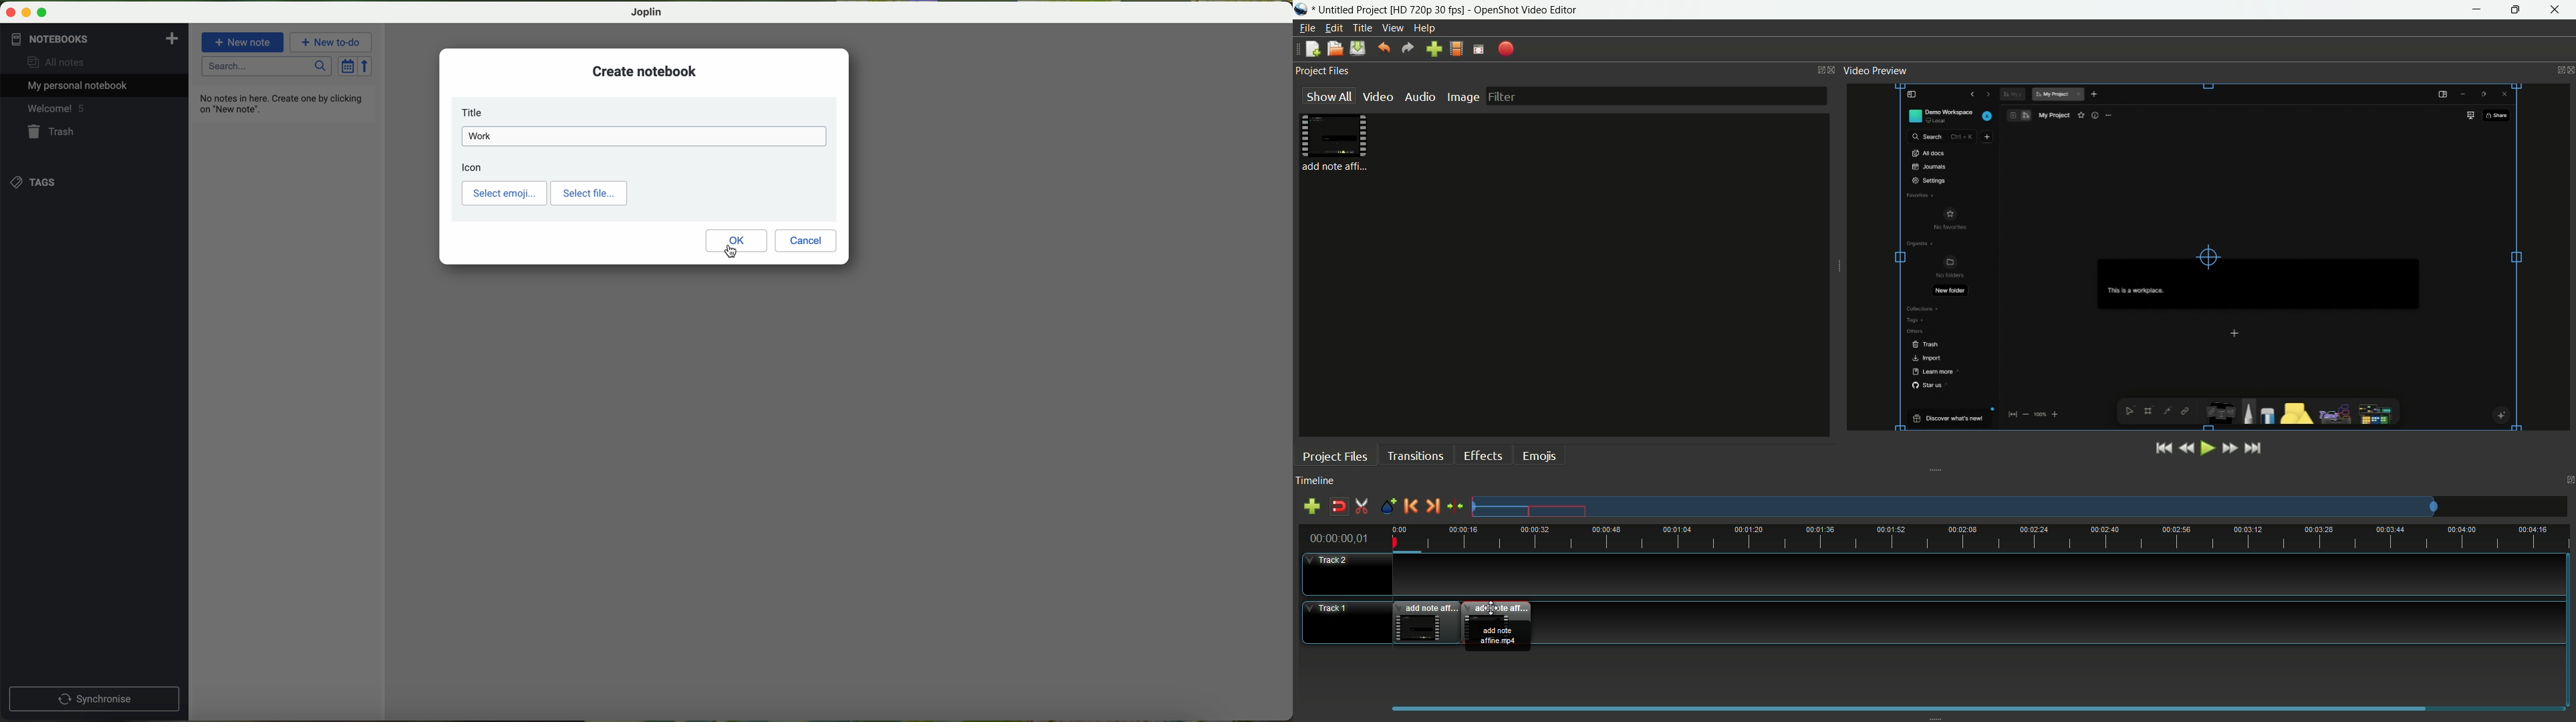 This screenshot has height=728, width=2576. I want to click on previous marker, so click(1410, 505).